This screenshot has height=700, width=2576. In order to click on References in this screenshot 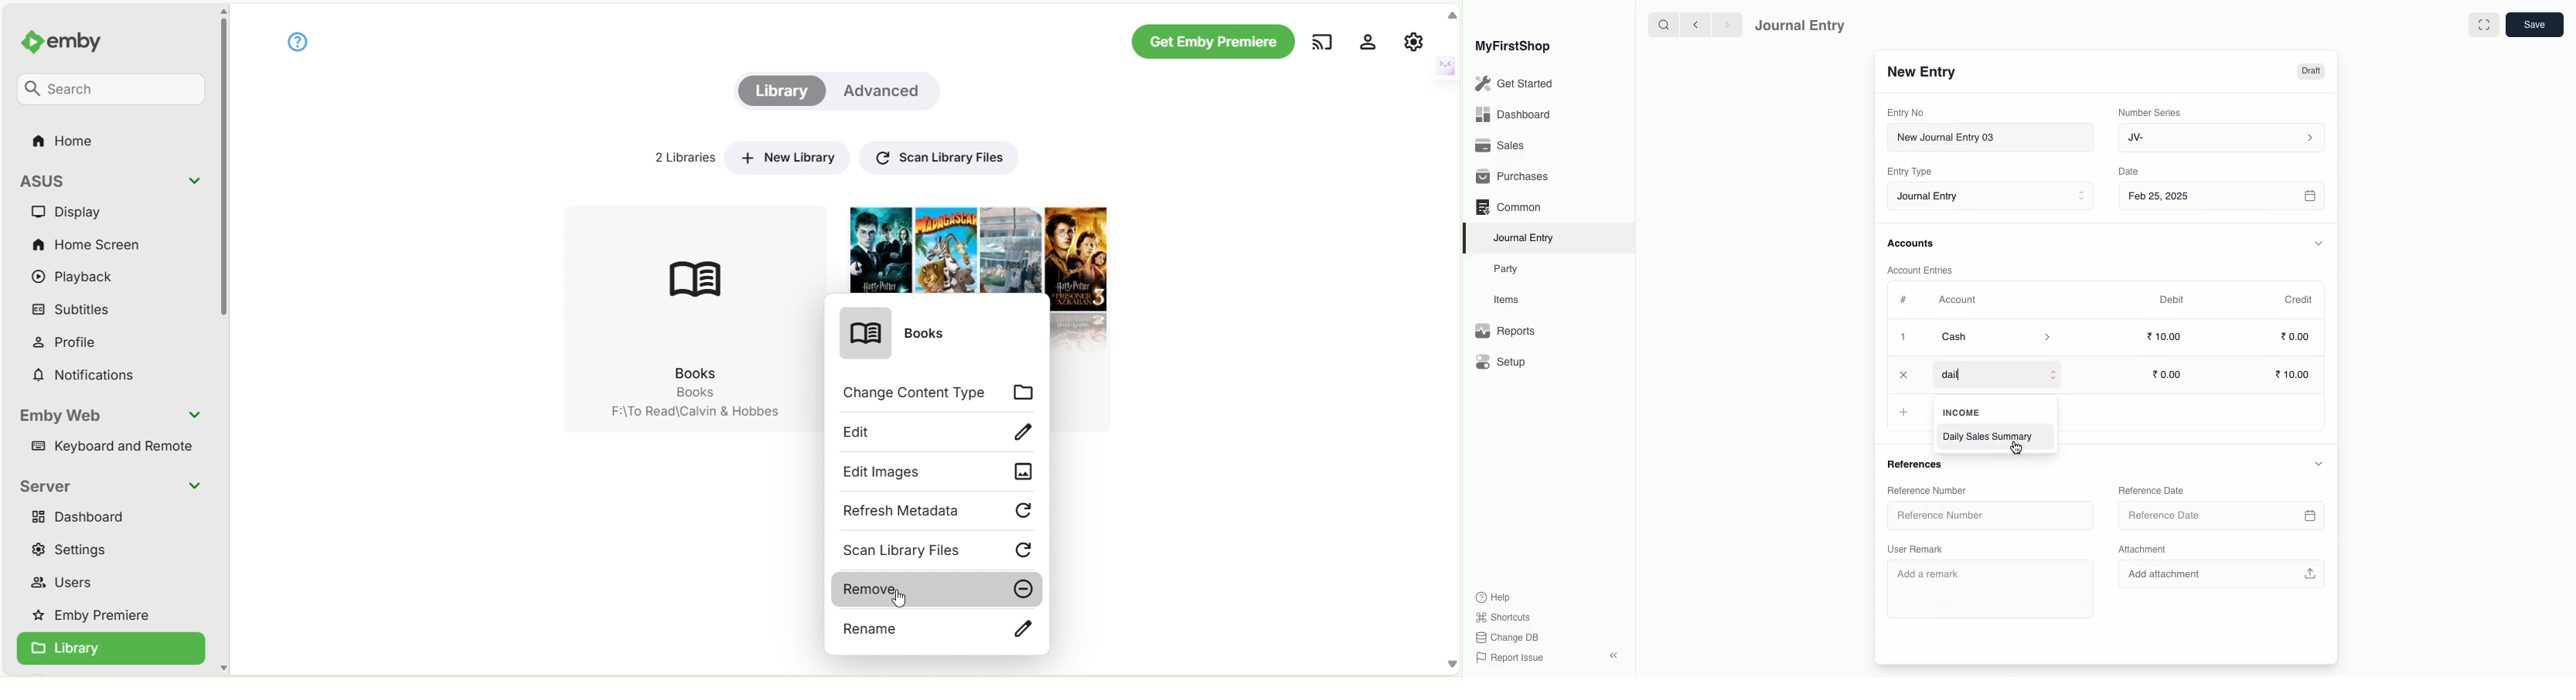, I will do `click(1919, 465)`.